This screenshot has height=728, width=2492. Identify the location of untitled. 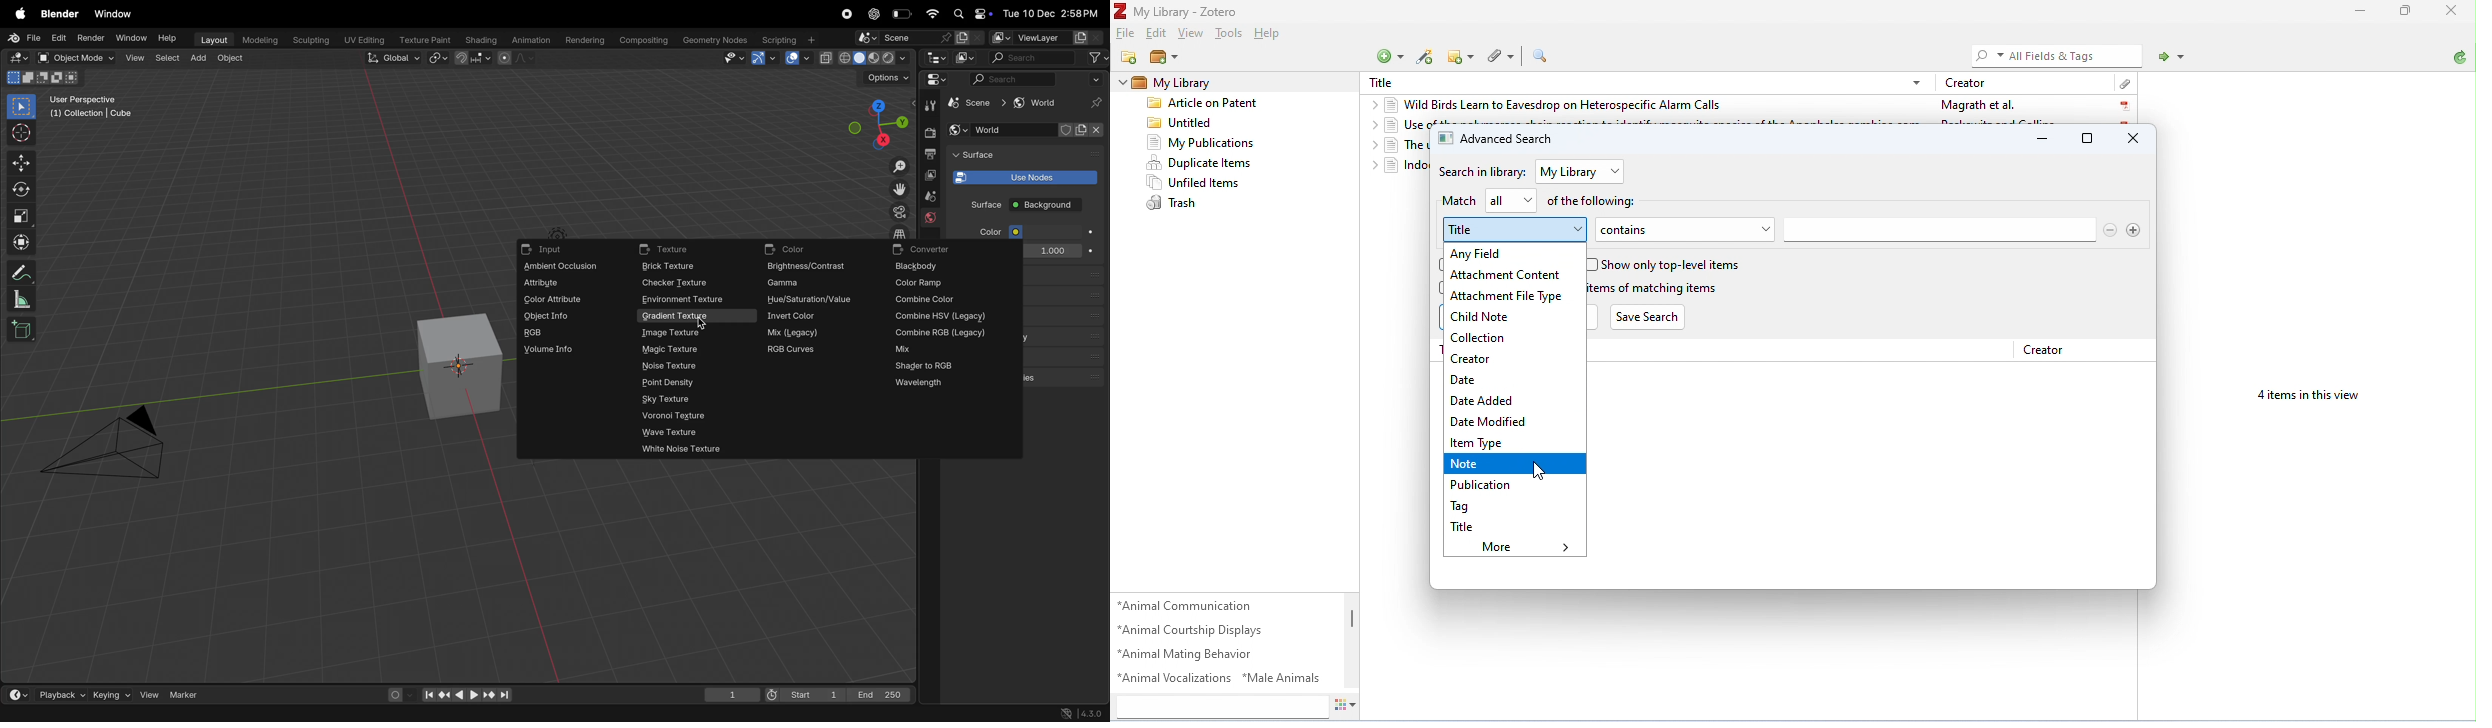
(1183, 124).